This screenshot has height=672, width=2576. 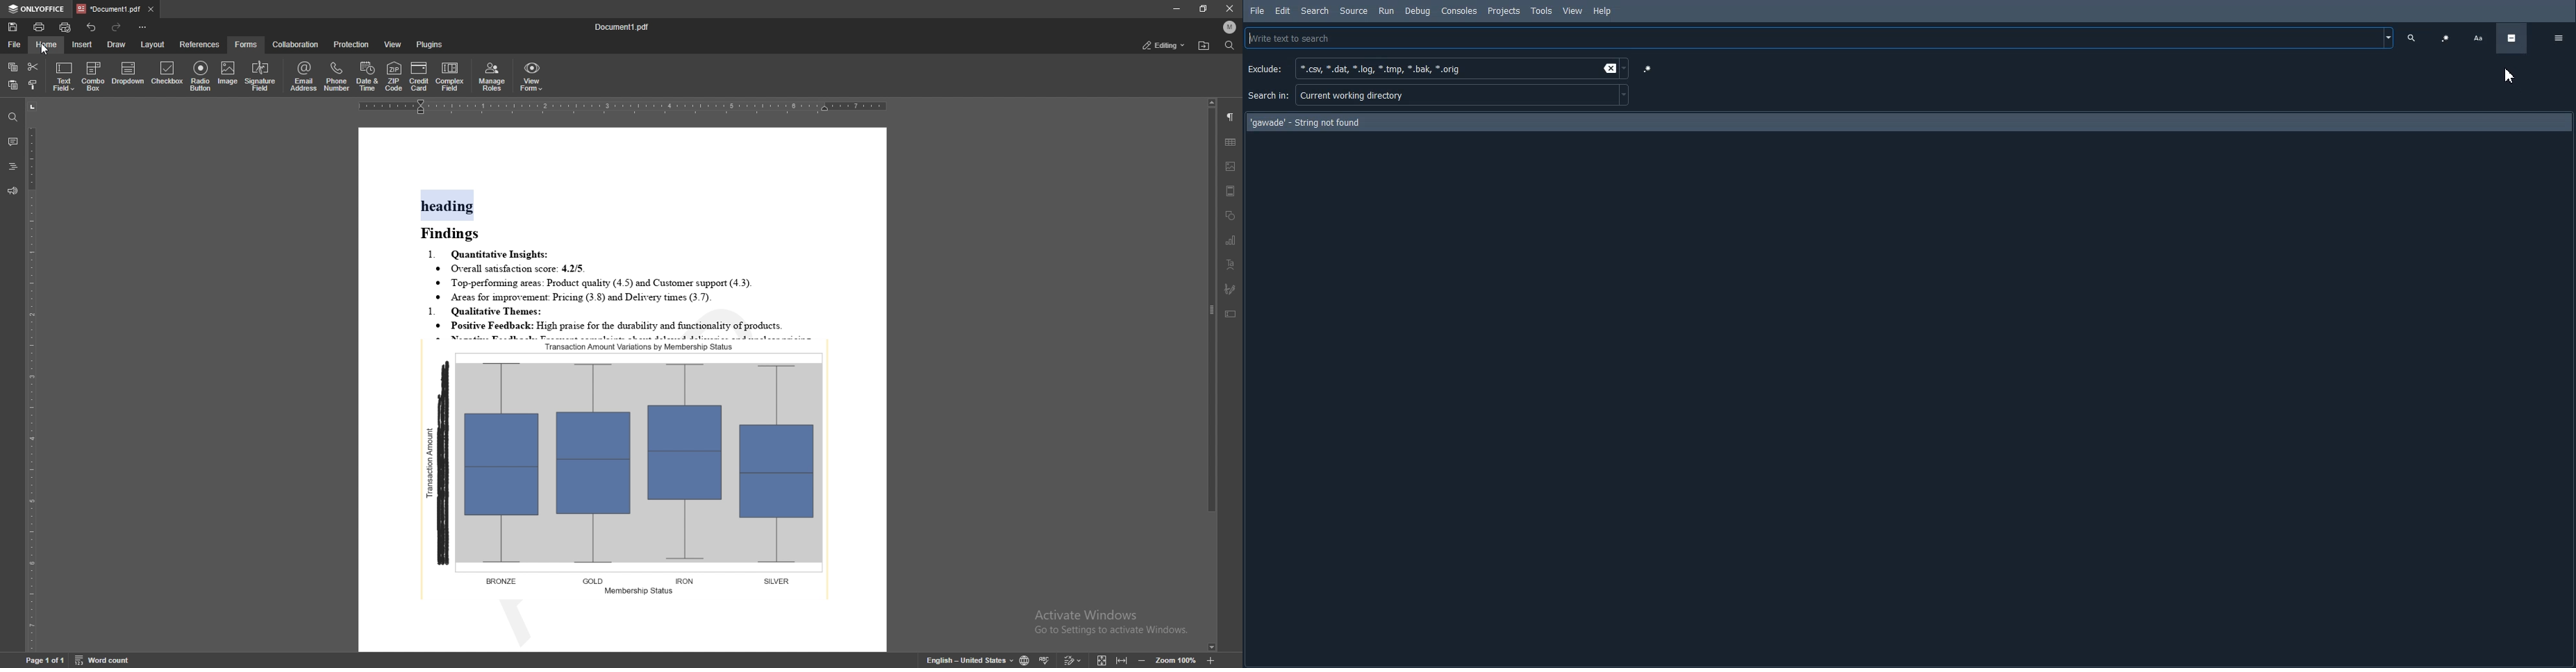 I want to click on word count, so click(x=109, y=661).